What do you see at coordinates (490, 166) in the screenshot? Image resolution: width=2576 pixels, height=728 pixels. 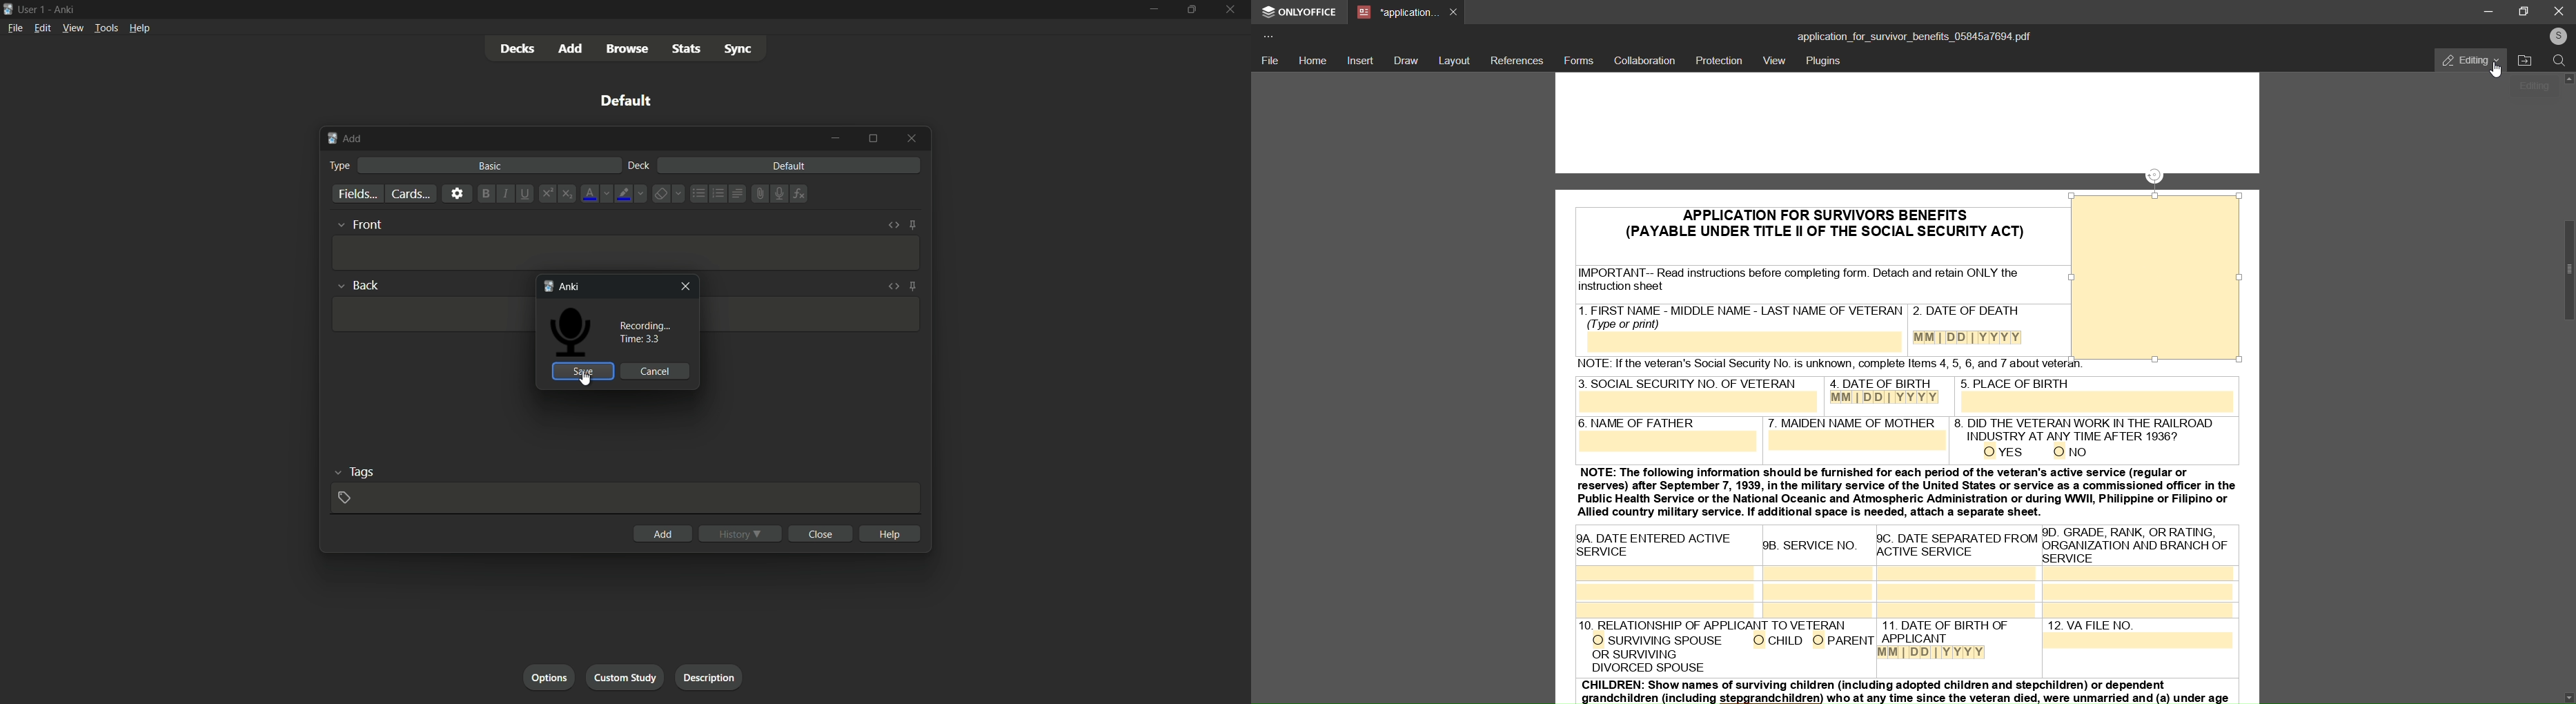 I see `basic` at bounding box center [490, 166].